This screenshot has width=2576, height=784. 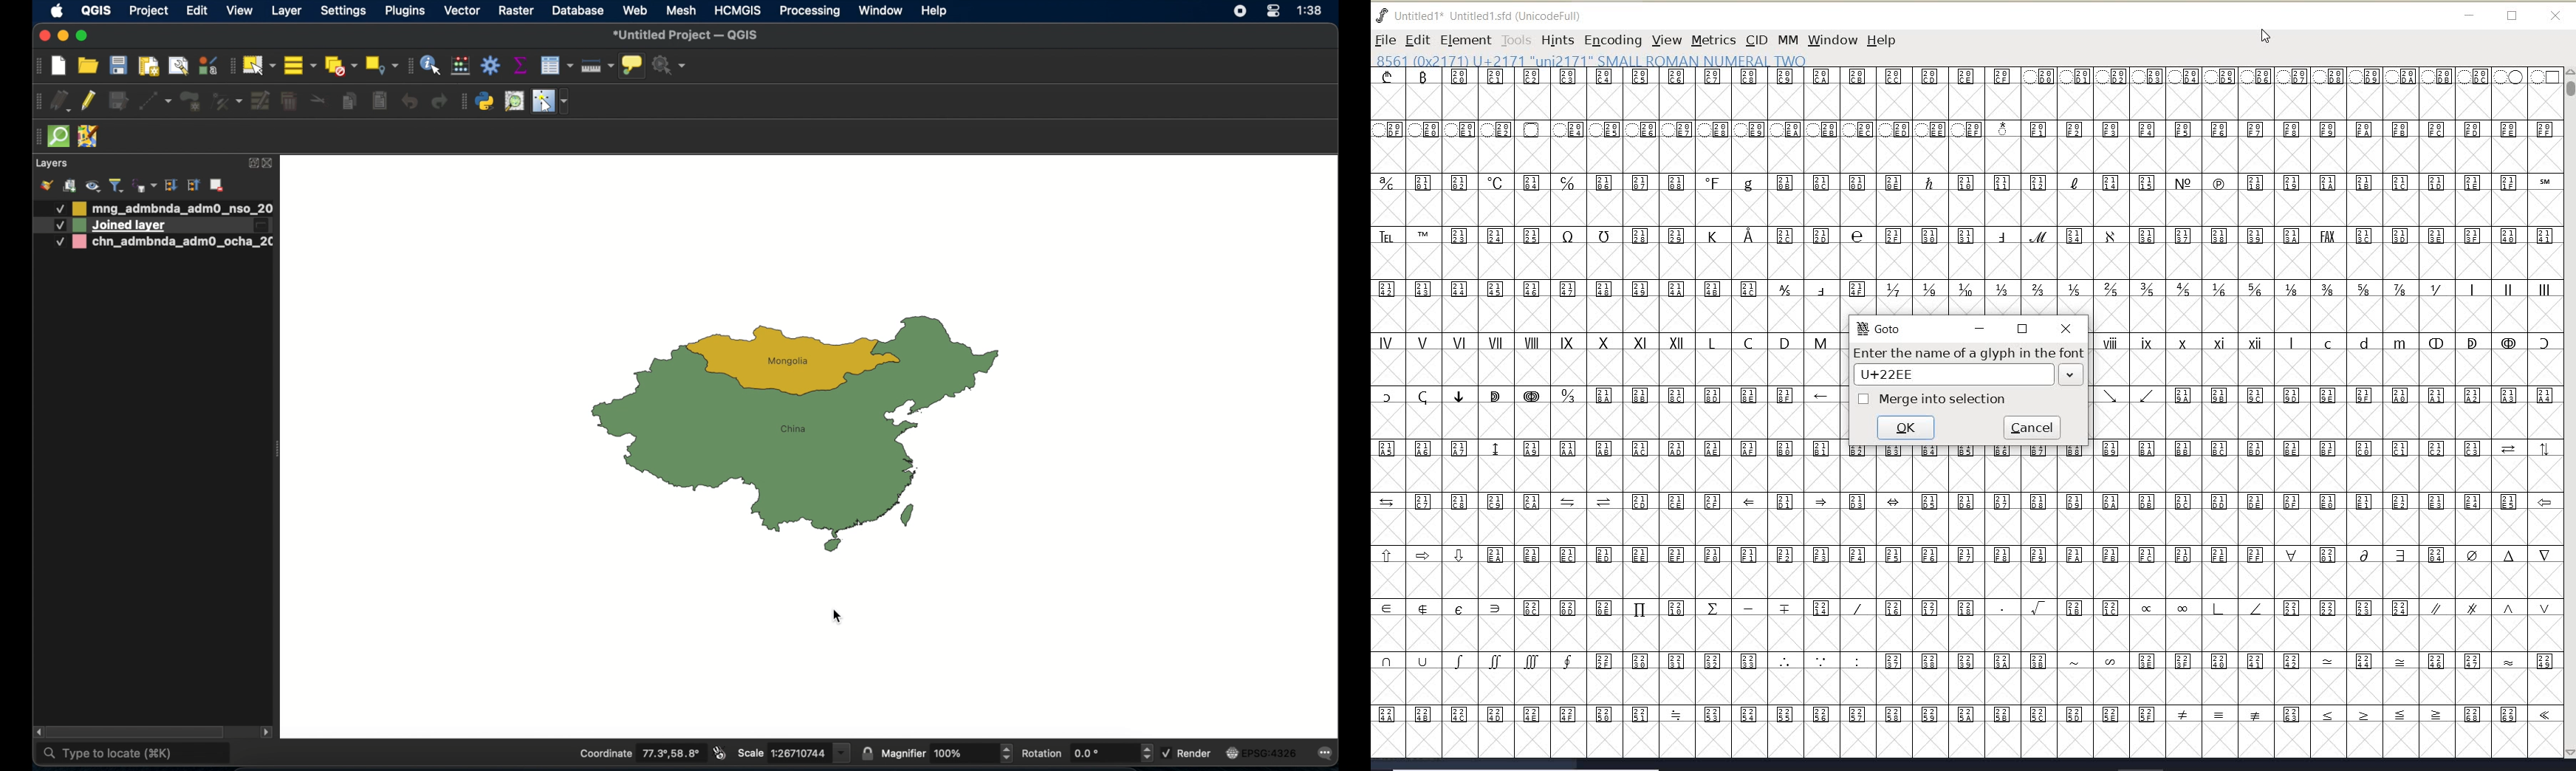 I want to click on mesh, so click(x=680, y=10).